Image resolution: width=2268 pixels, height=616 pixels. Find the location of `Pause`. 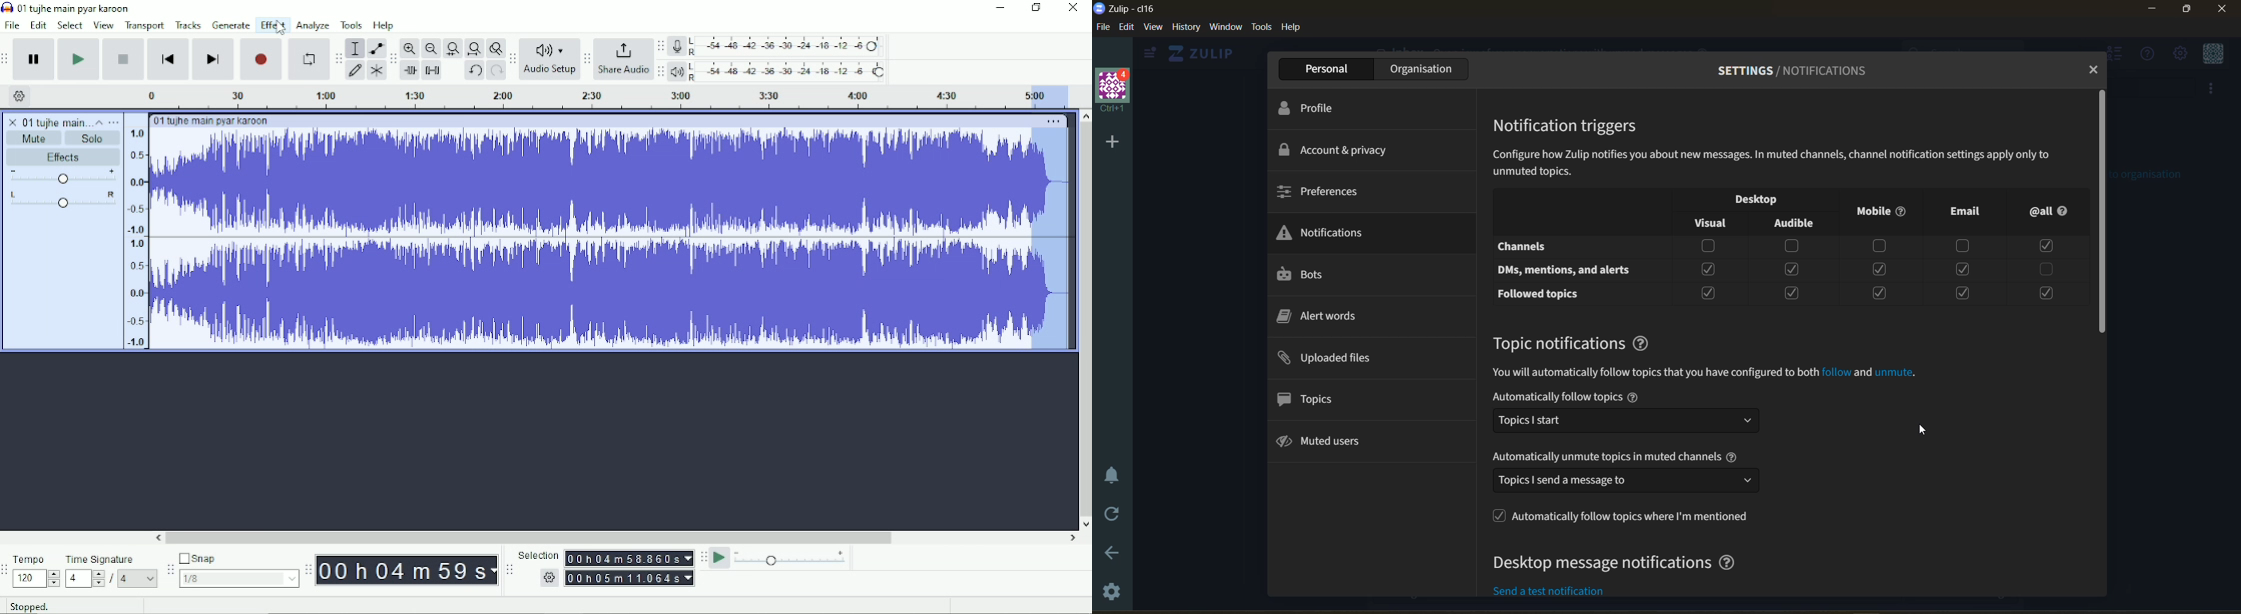

Pause is located at coordinates (34, 59).